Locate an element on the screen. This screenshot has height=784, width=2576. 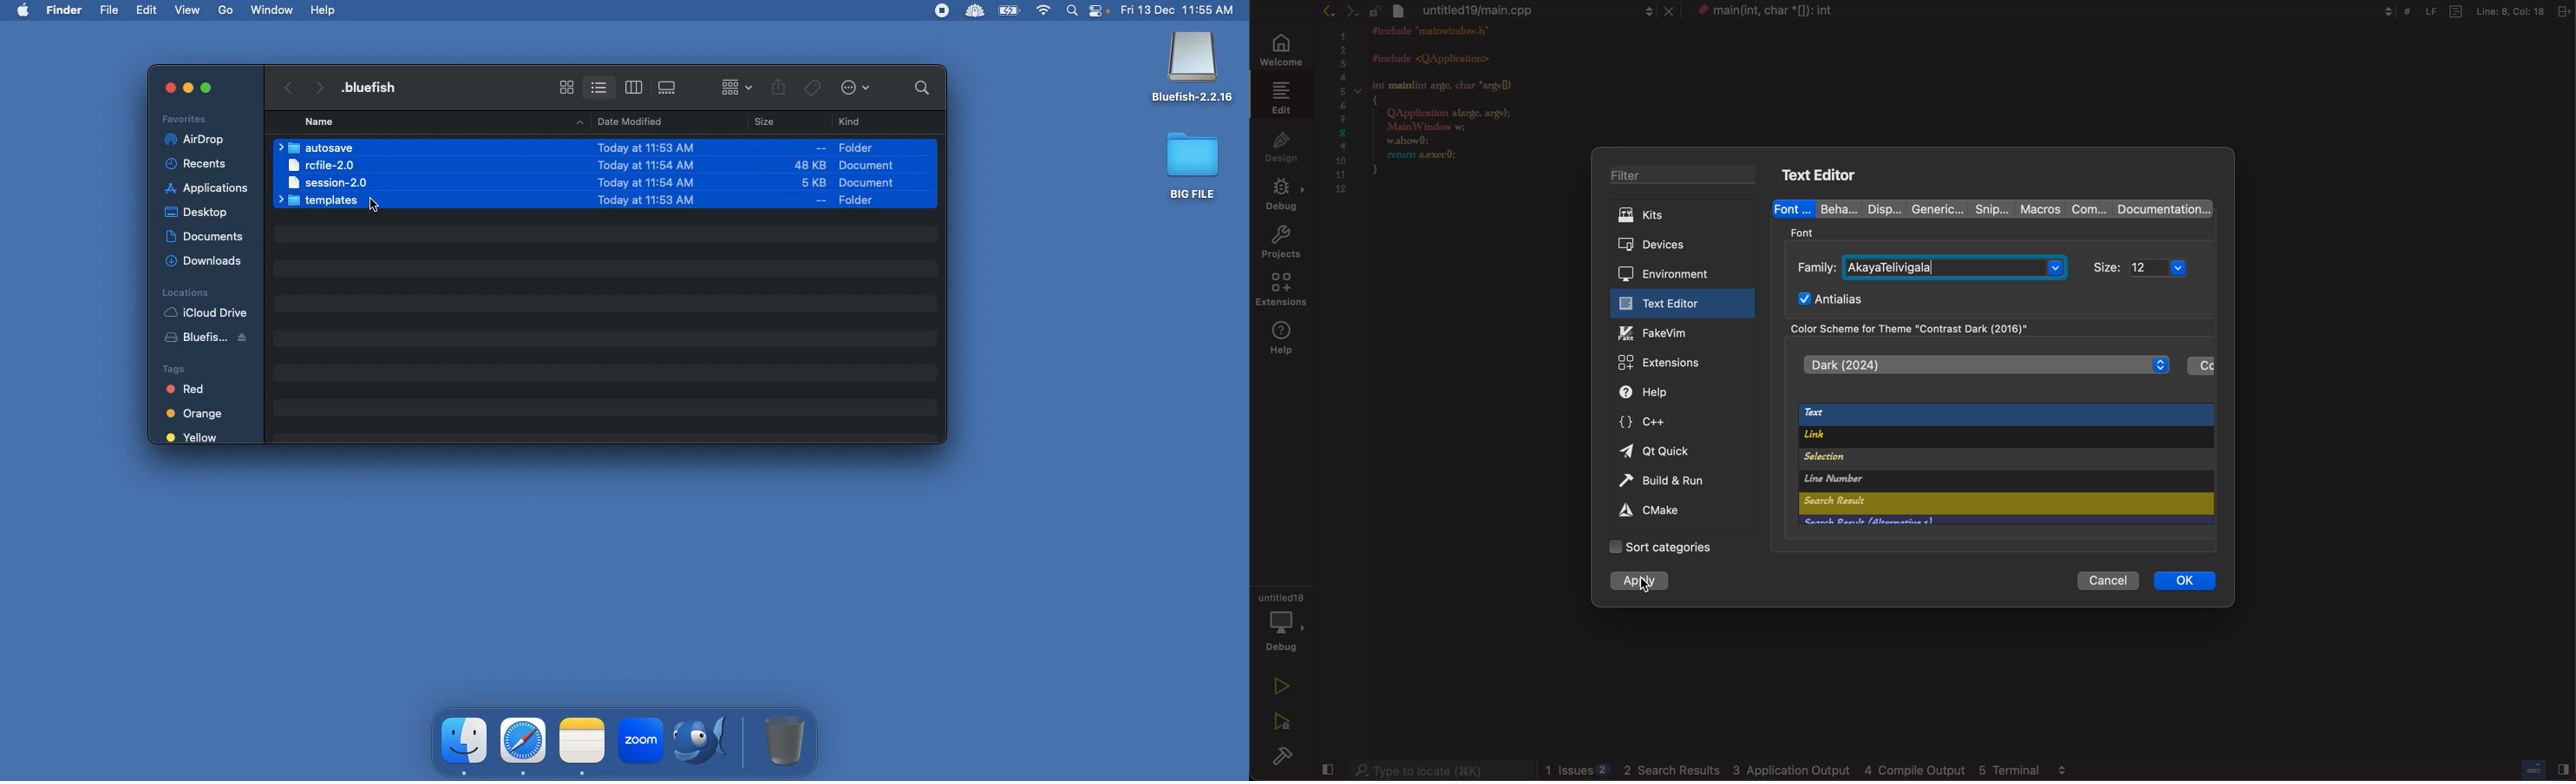
minimize is located at coordinates (187, 90).